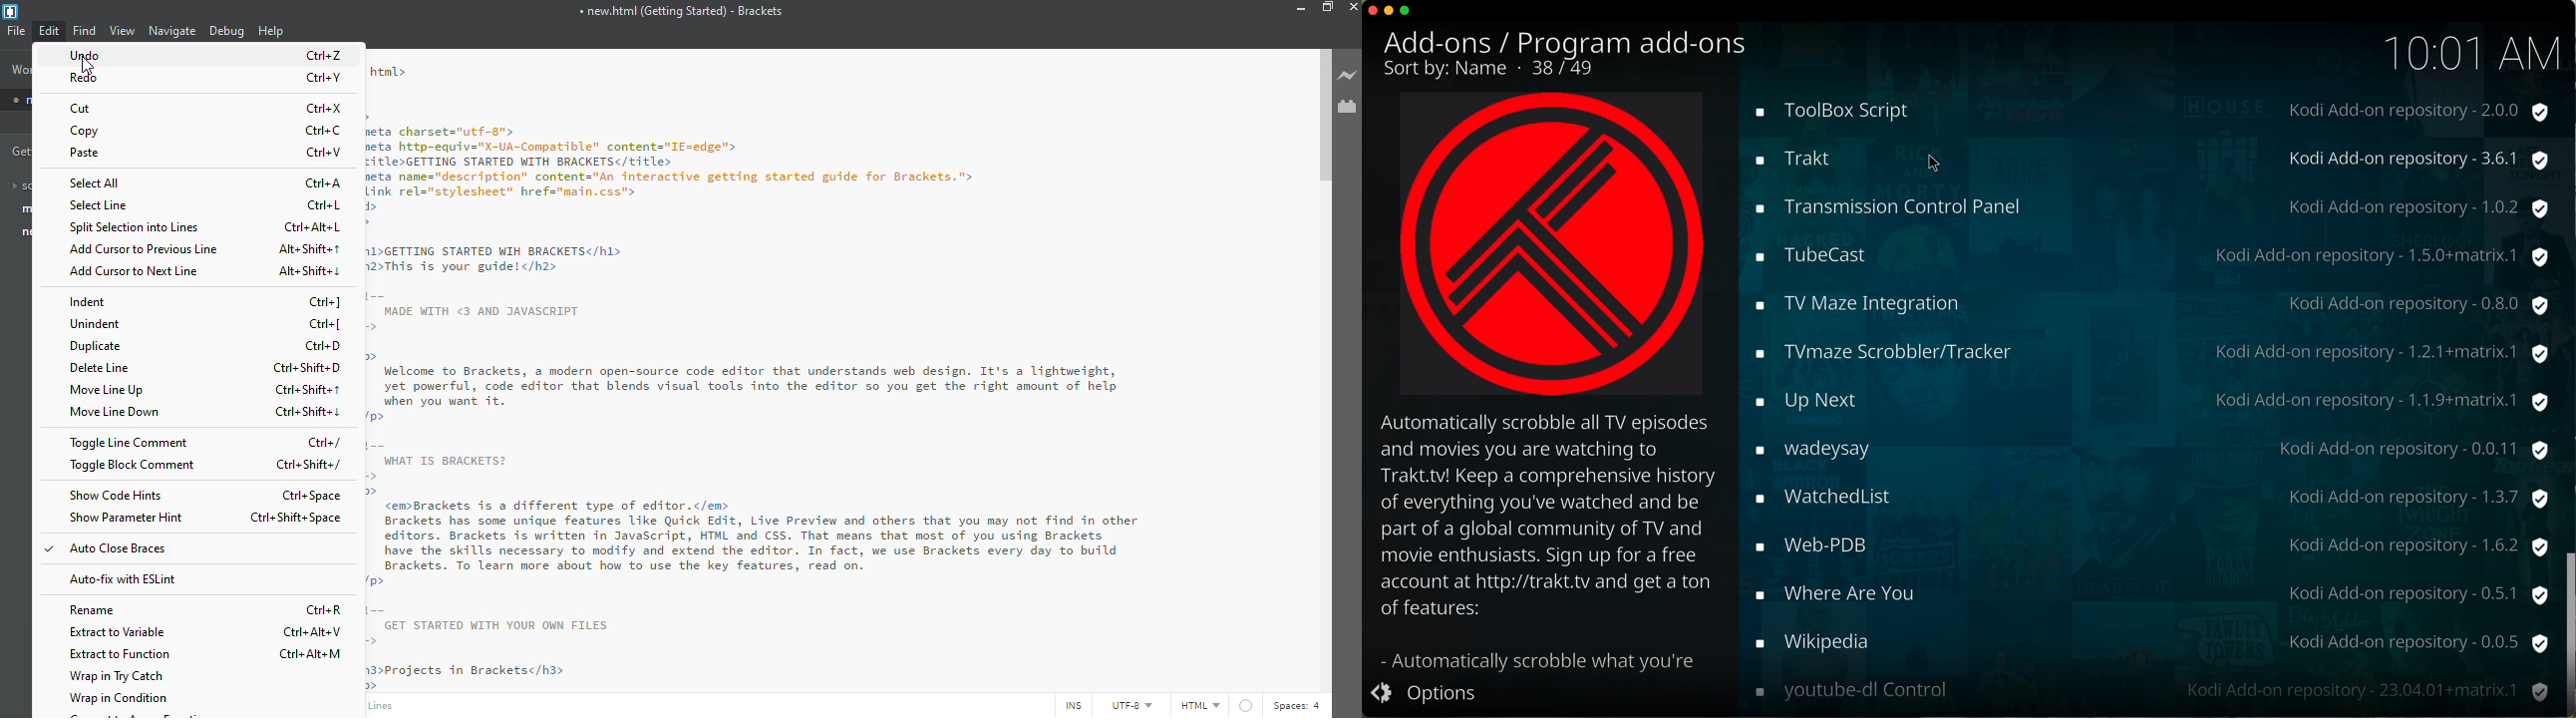 The height and width of the screenshot is (728, 2576). Describe the element at coordinates (89, 154) in the screenshot. I see `paste` at that location.